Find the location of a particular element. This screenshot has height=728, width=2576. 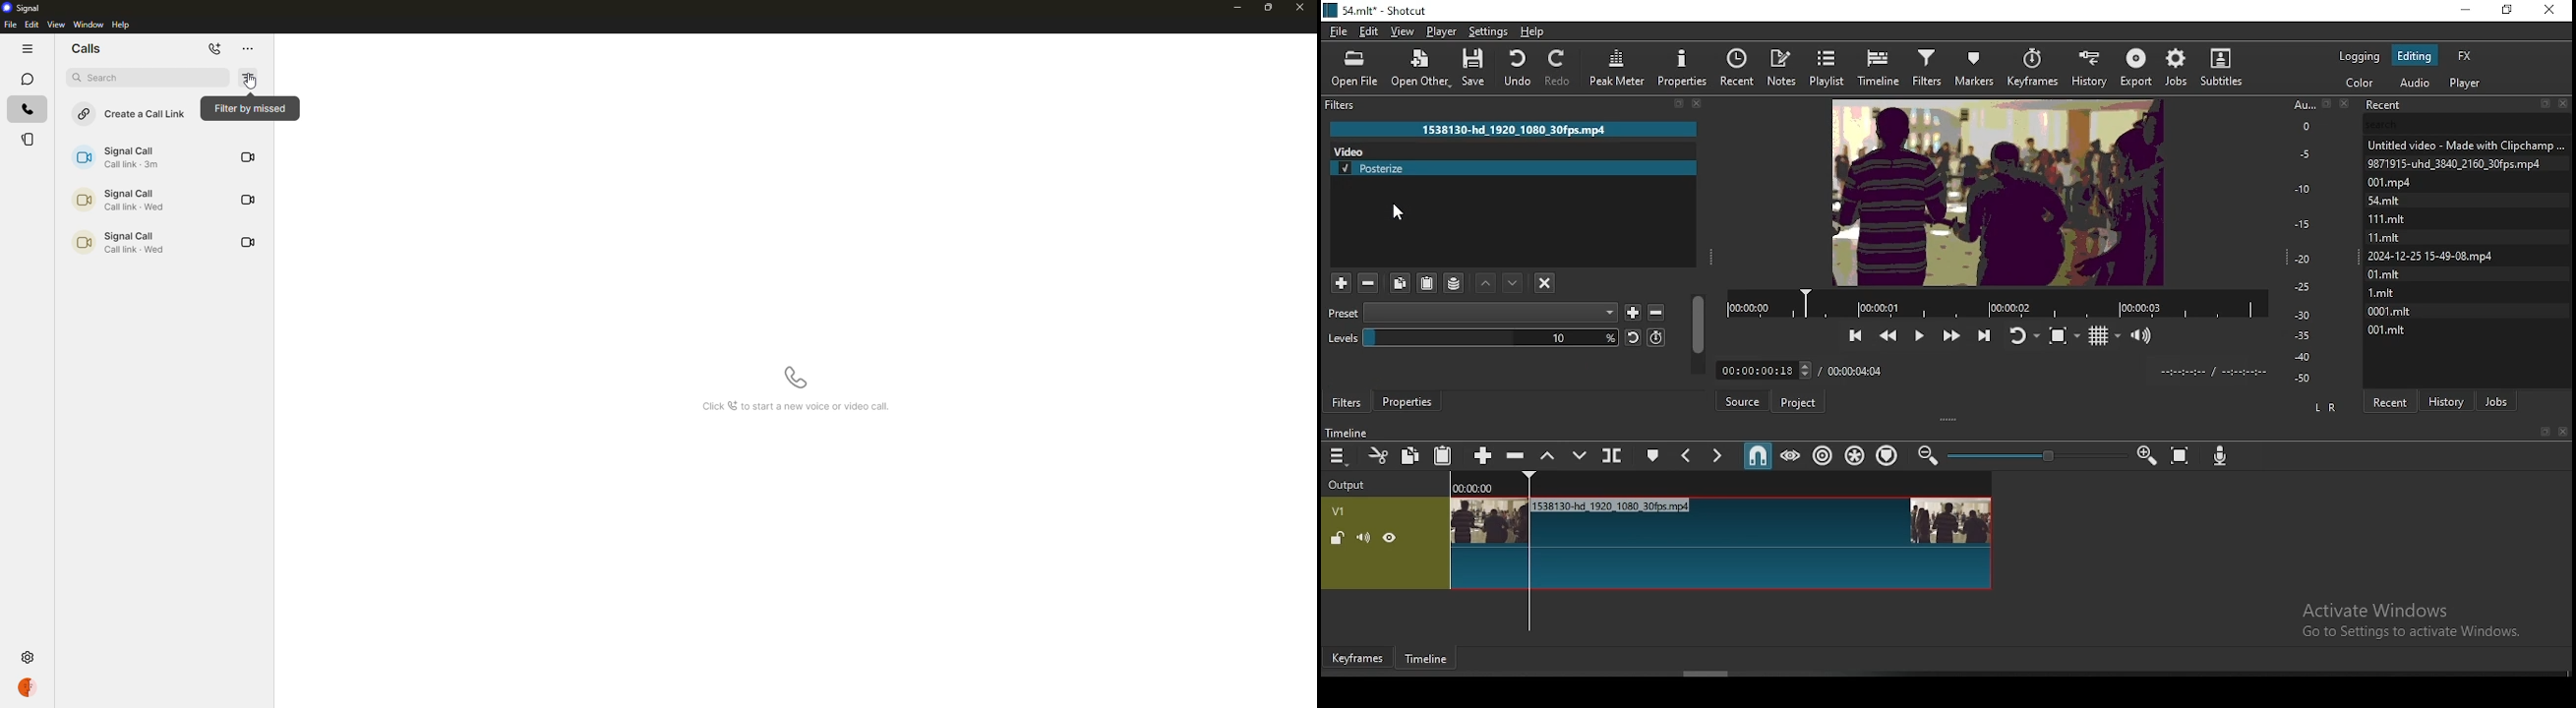

levels is located at coordinates (1474, 337).